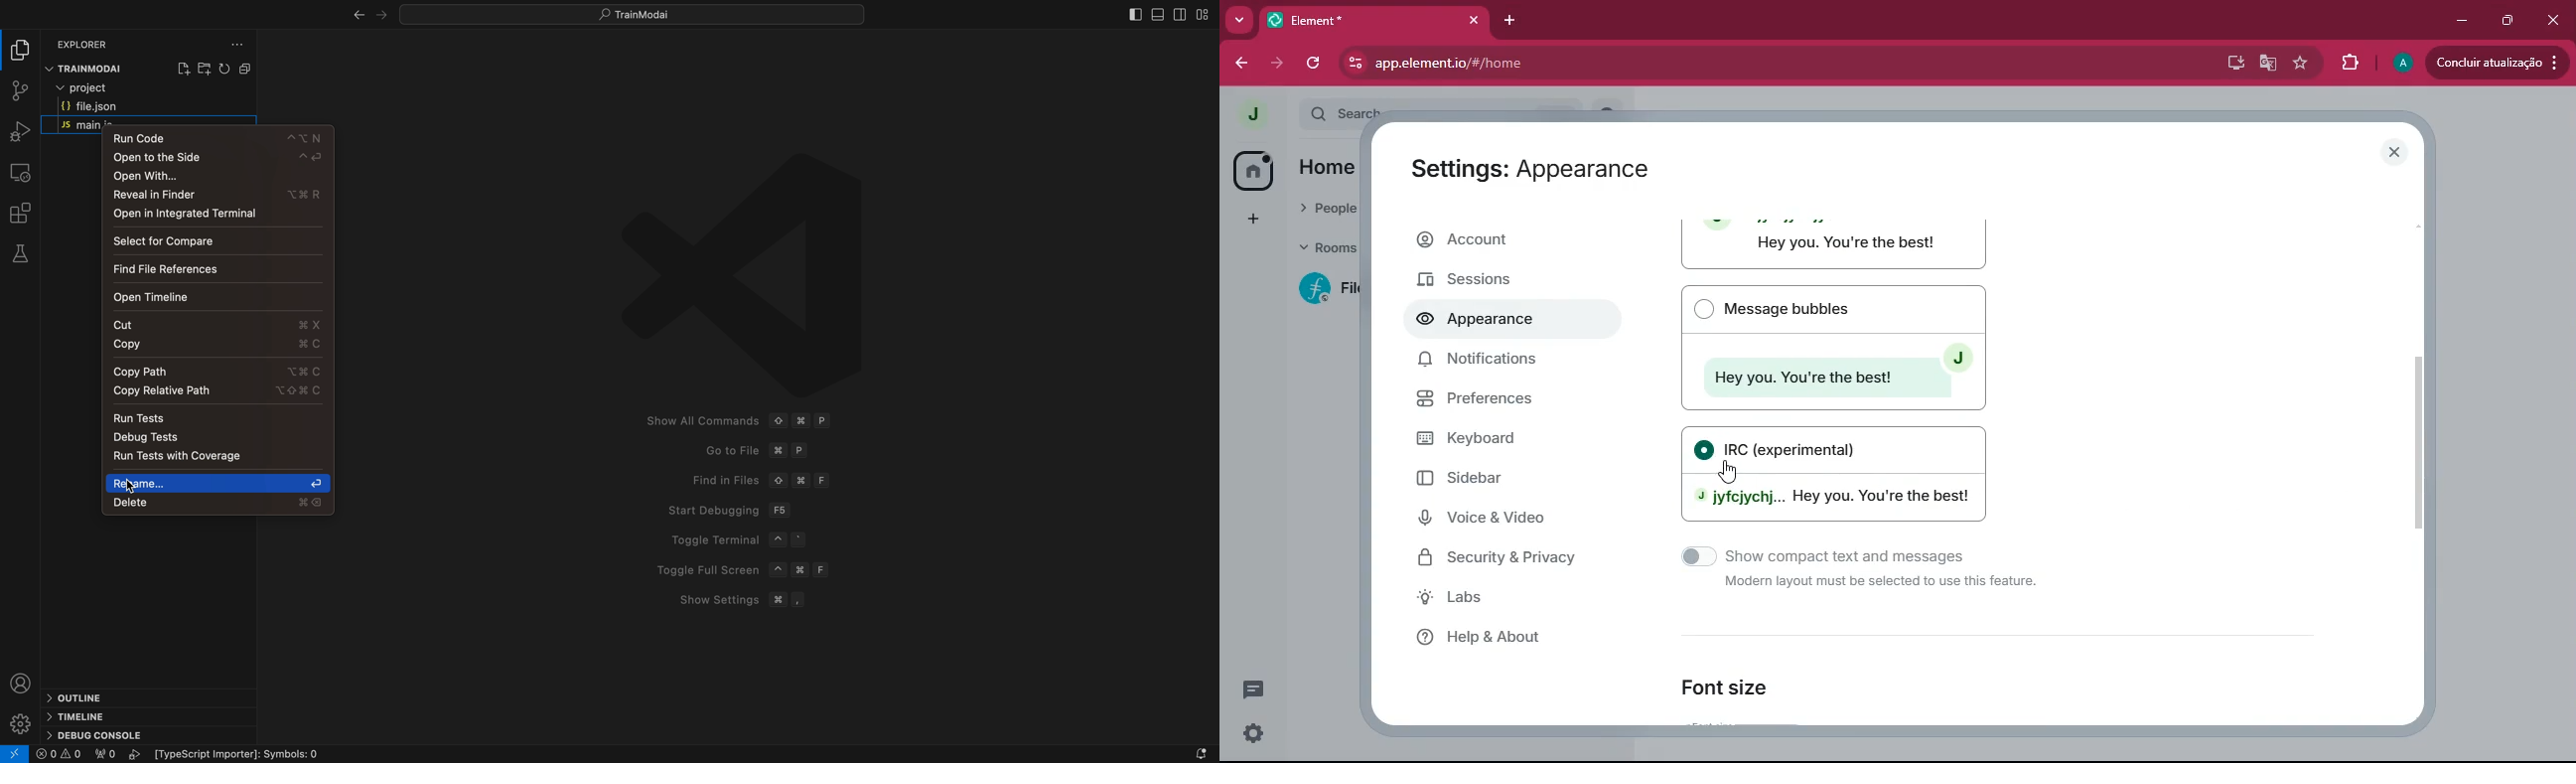  I want to click on scroll bar, so click(2420, 433).